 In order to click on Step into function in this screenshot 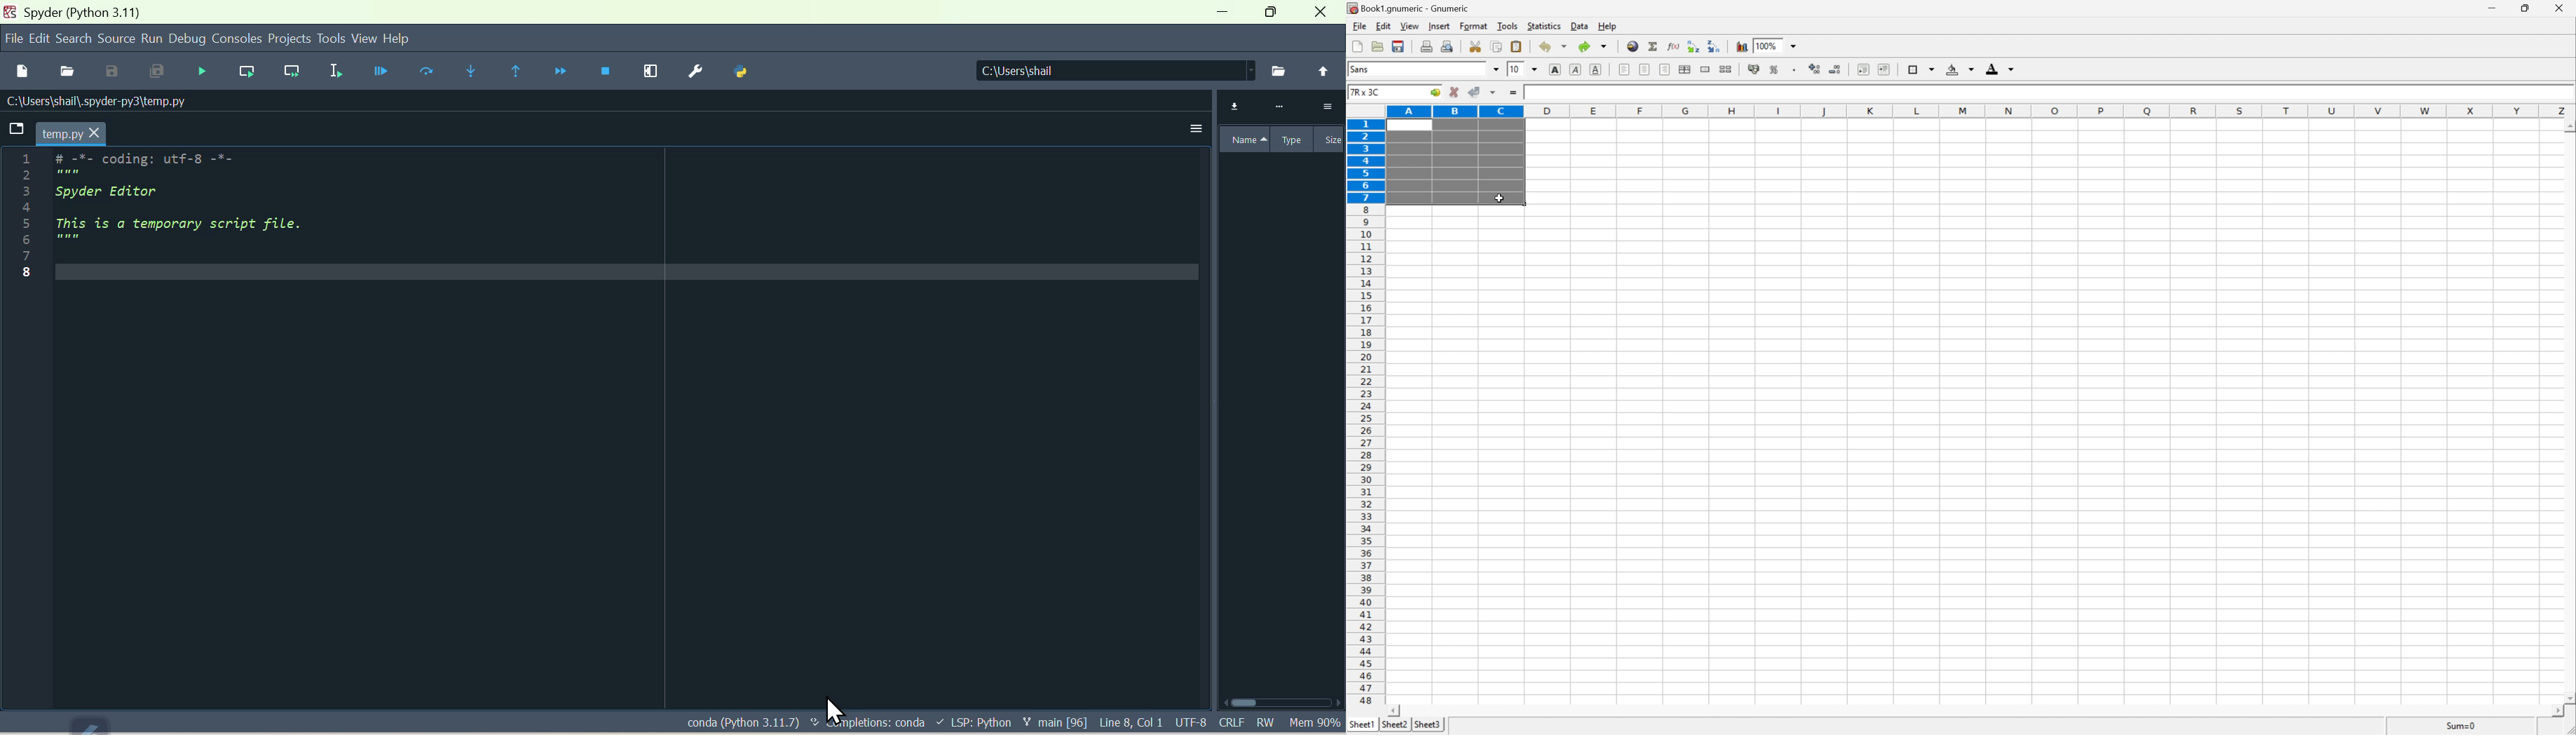, I will do `click(468, 68)`.